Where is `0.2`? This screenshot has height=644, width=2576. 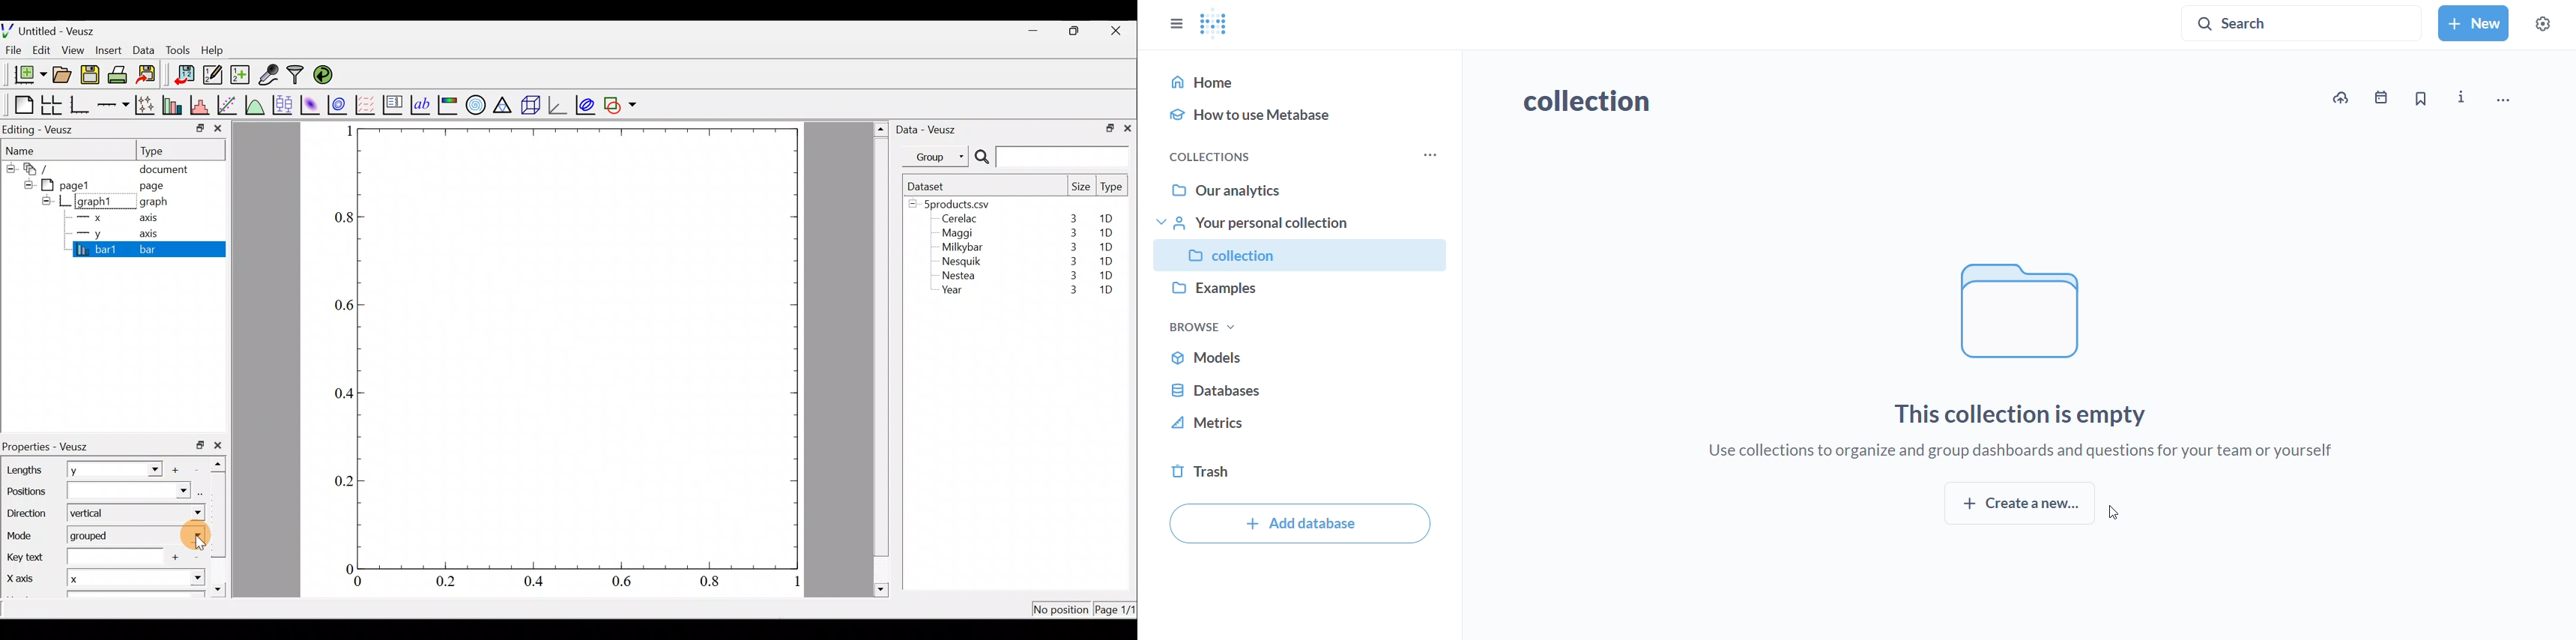 0.2 is located at coordinates (345, 480).